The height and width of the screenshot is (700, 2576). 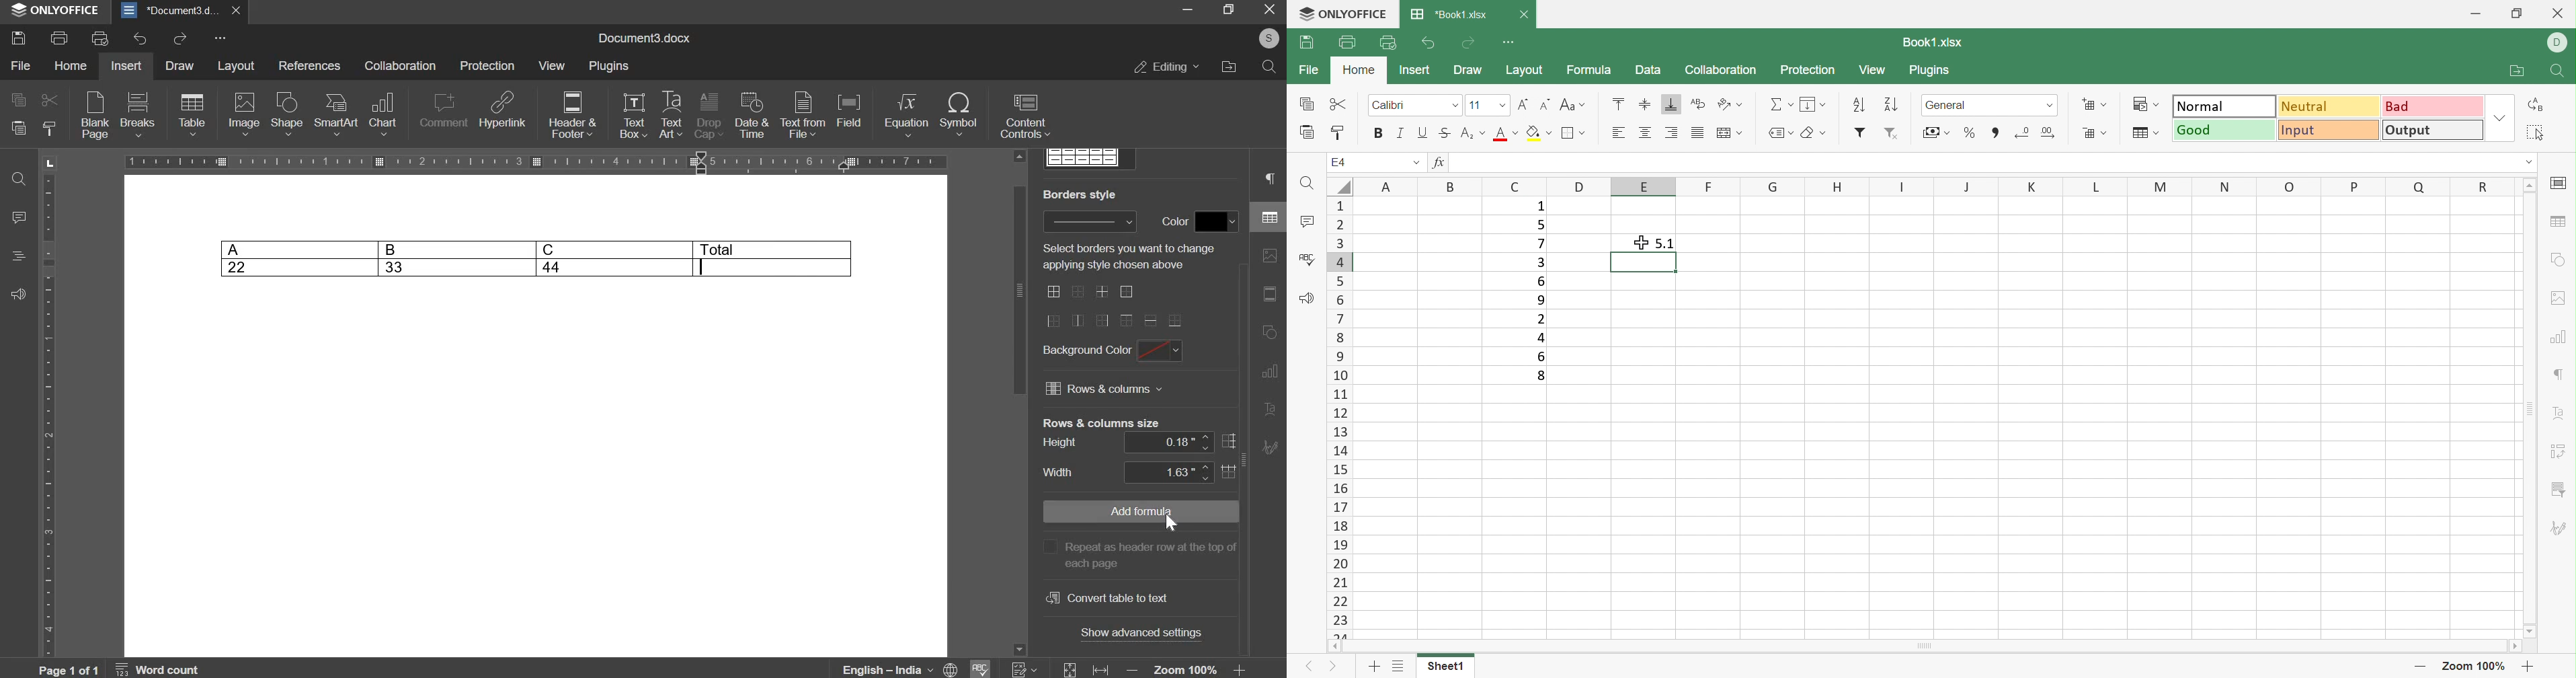 What do you see at coordinates (2329, 131) in the screenshot?
I see `Input` at bounding box center [2329, 131].